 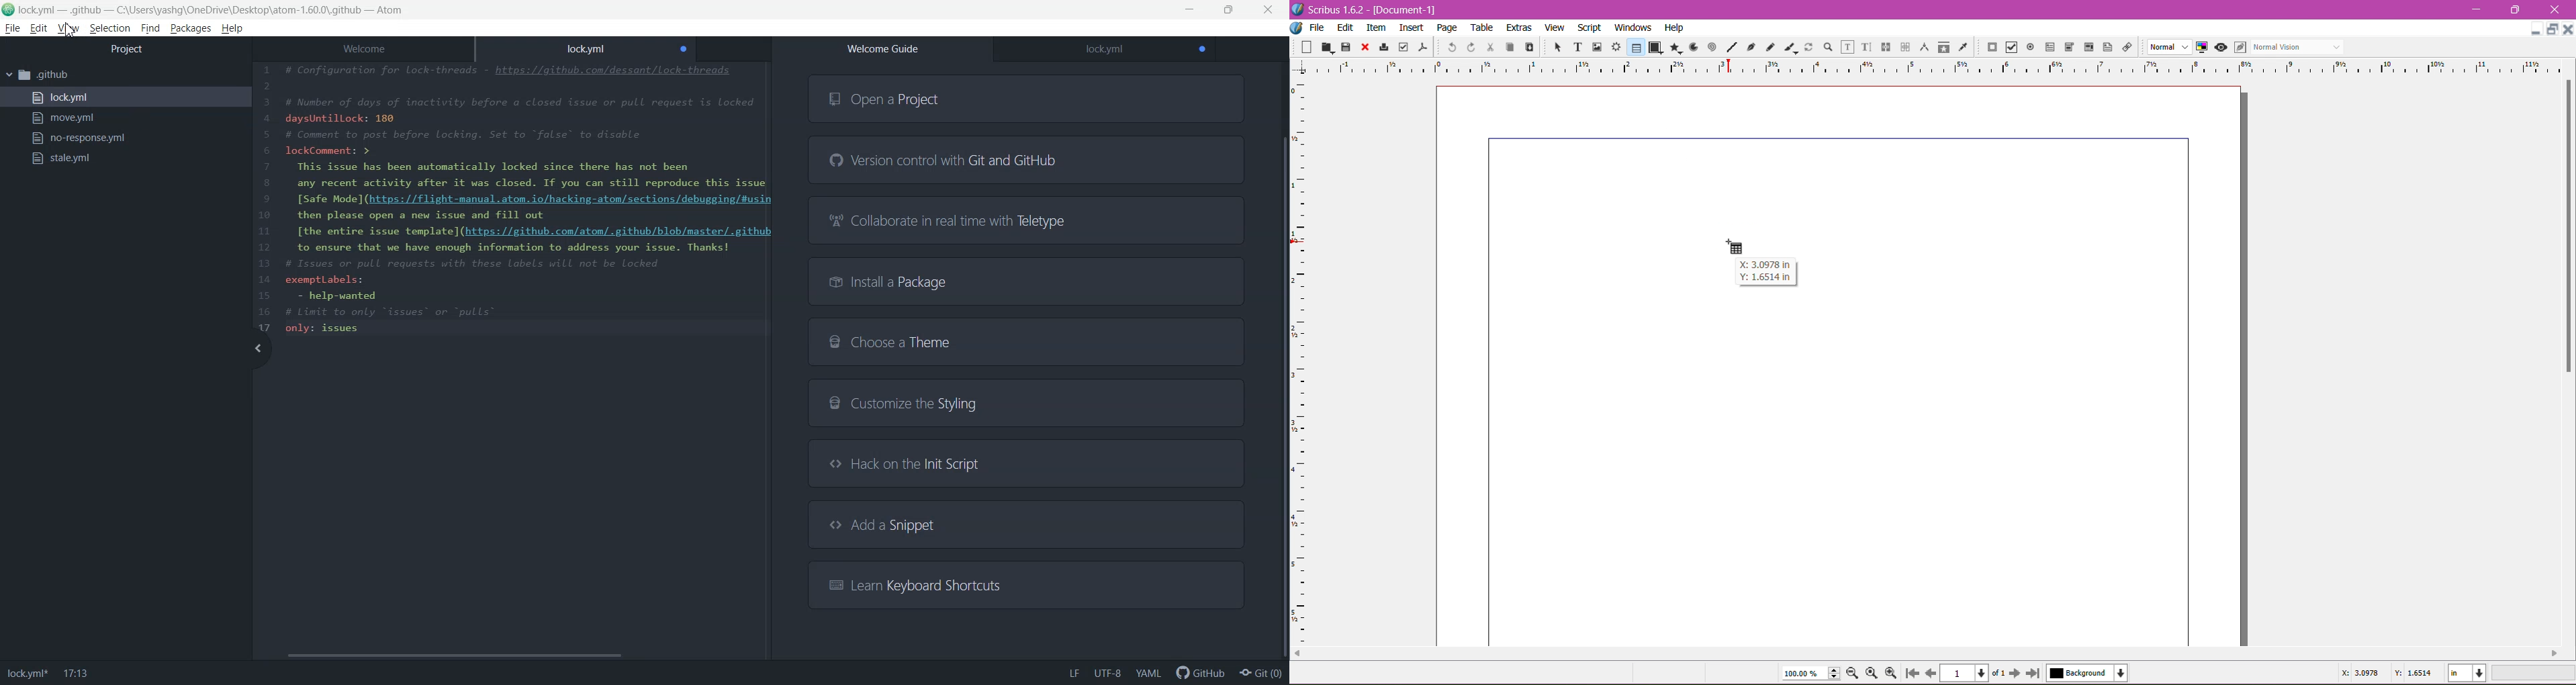 What do you see at coordinates (2087, 48) in the screenshot?
I see `Pdf List Box` at bounding box center [2087, 48].